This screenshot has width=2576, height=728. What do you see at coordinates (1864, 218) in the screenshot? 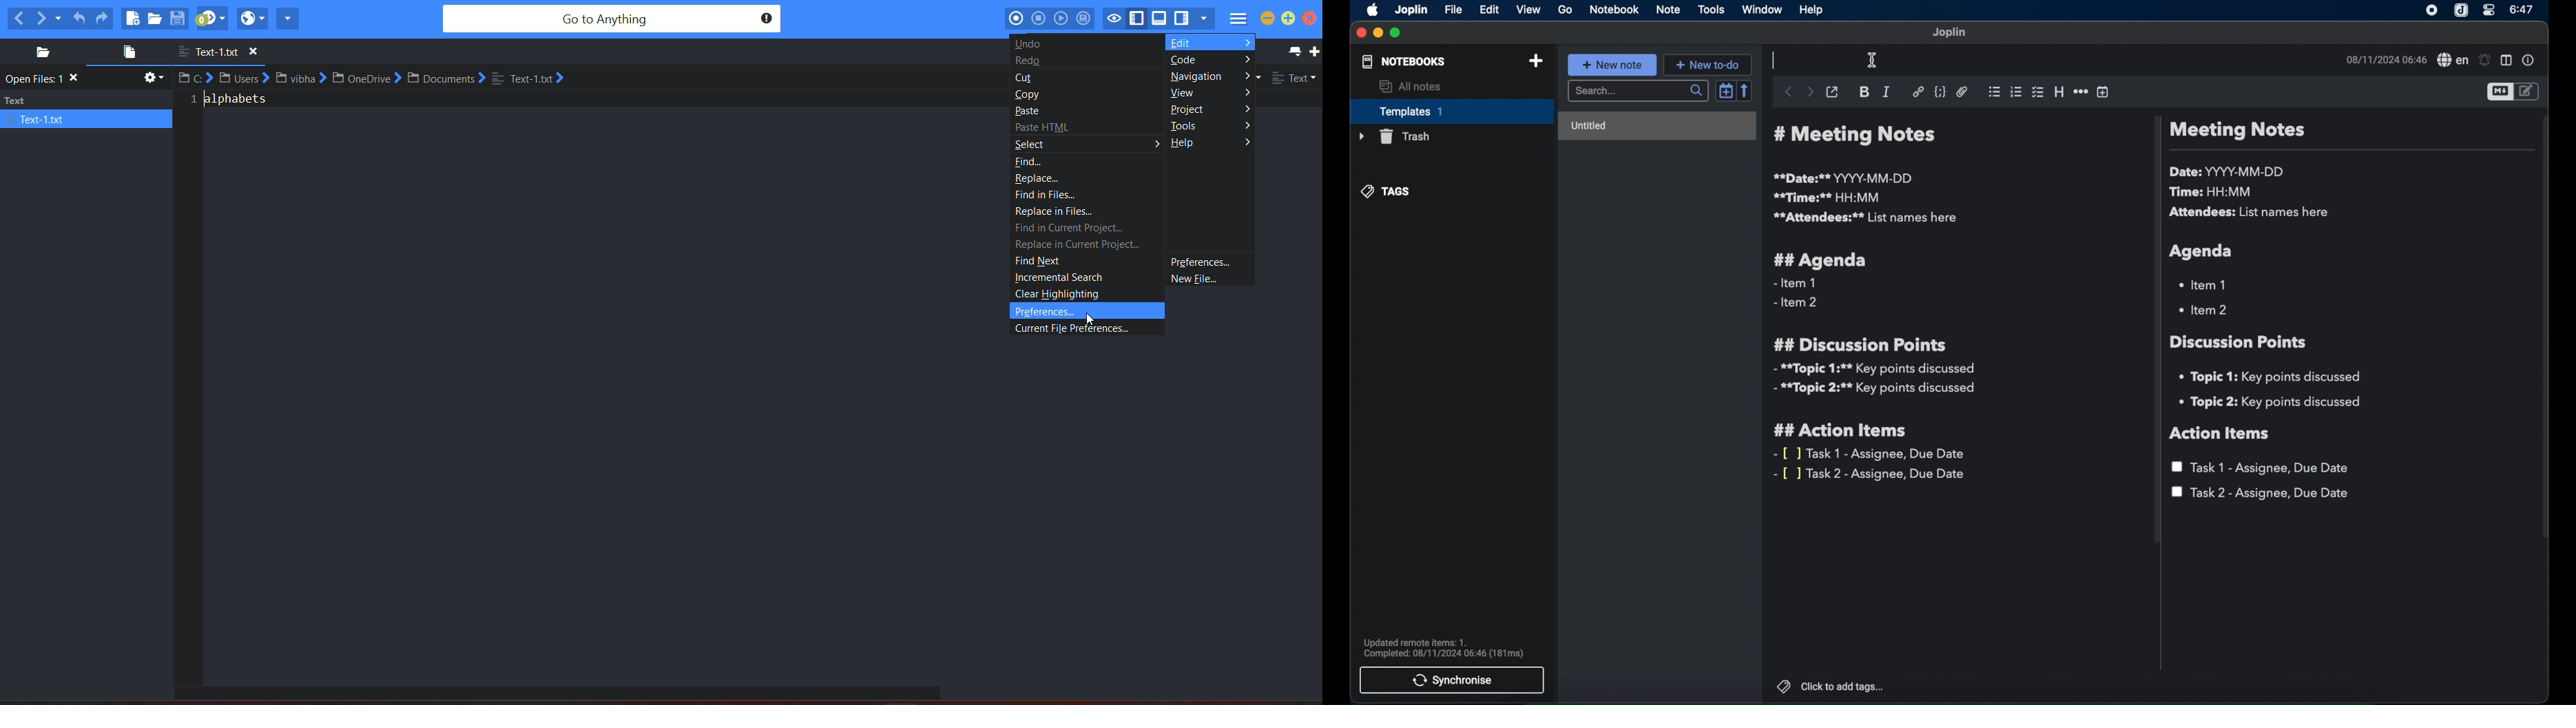
I see `**attendees:** list names here` at bounding box center [1864, 218].